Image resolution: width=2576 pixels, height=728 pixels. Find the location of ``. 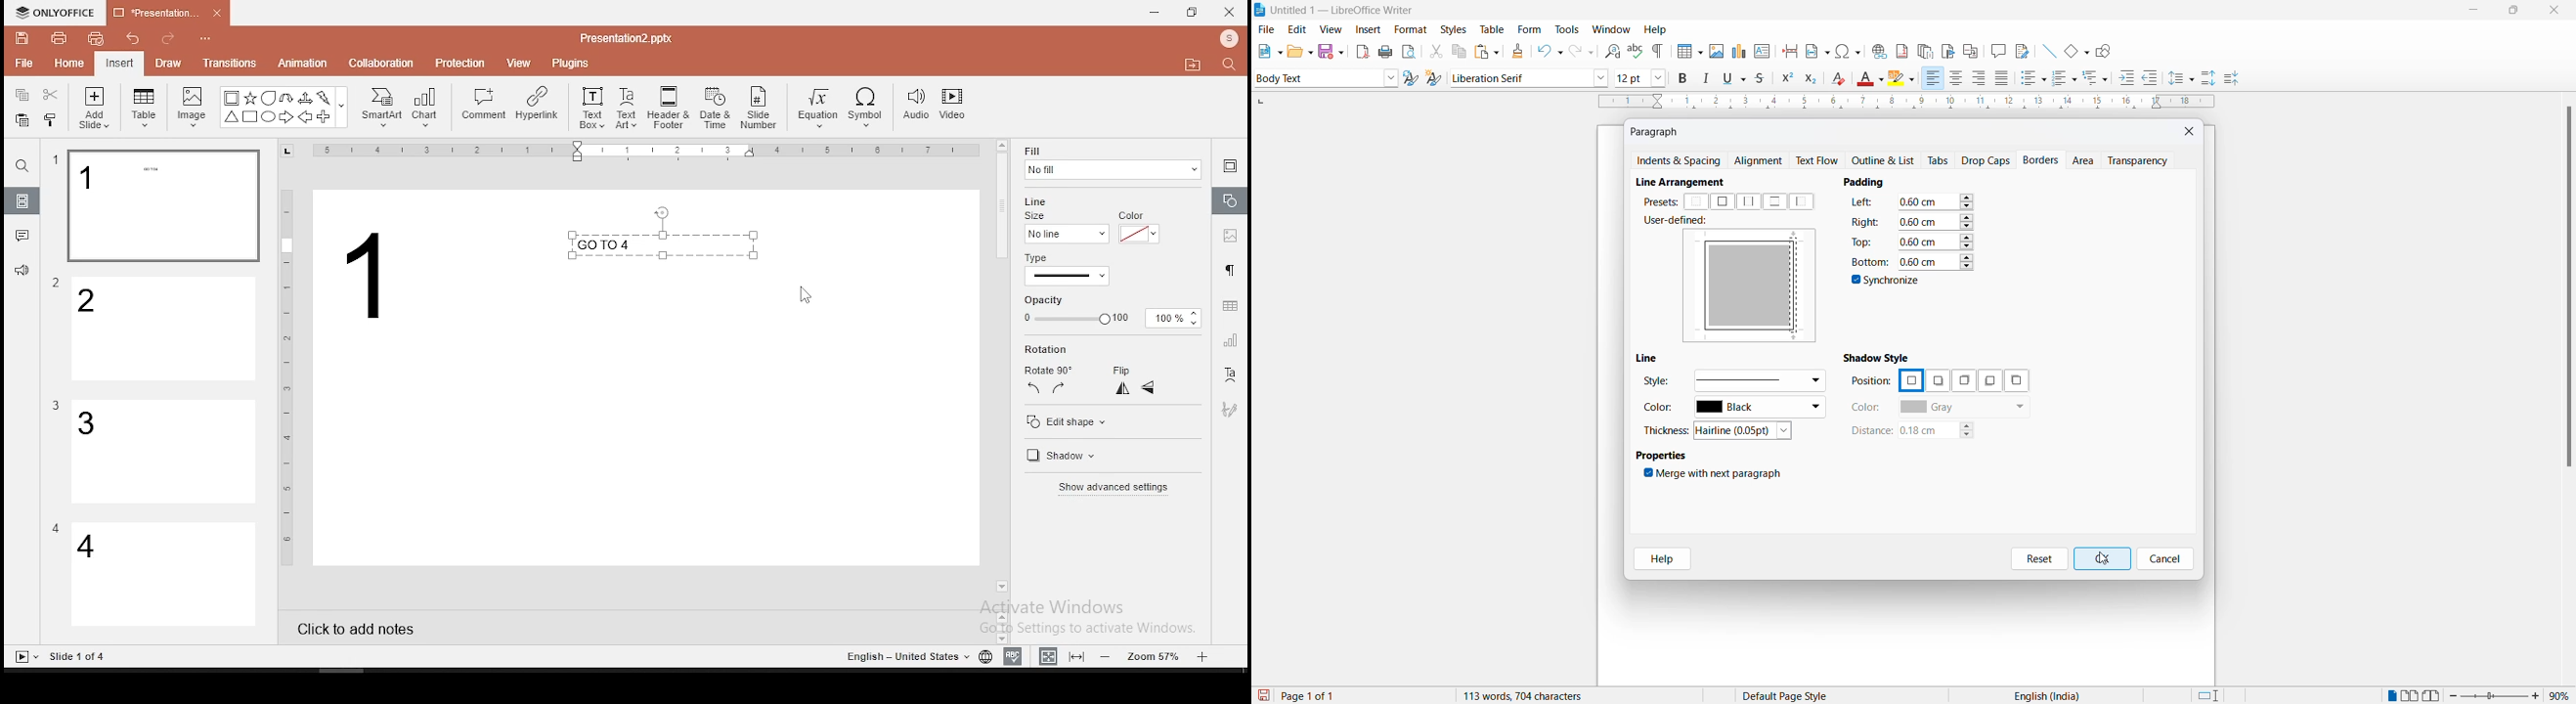

 is located at coordinates (56, 160).